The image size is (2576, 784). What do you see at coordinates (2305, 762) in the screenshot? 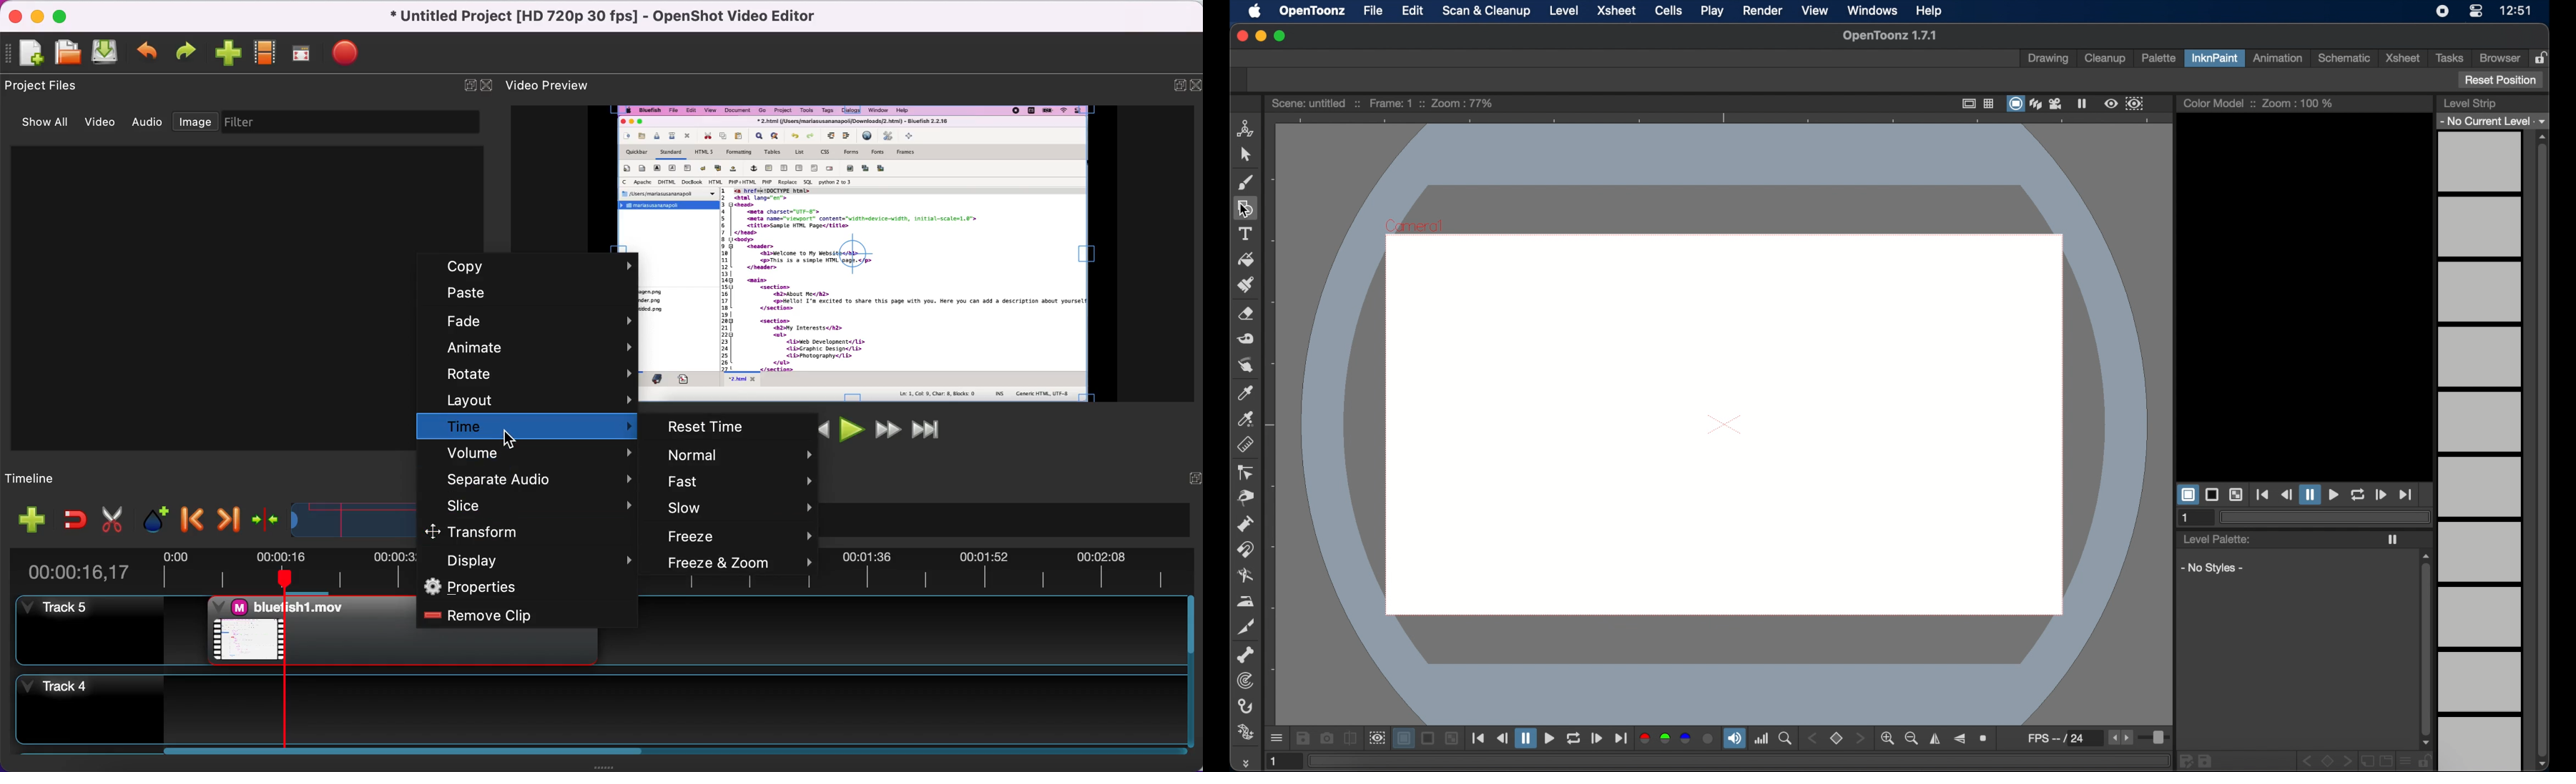
I see `disabled icons` at bounding box center [2305, 762].